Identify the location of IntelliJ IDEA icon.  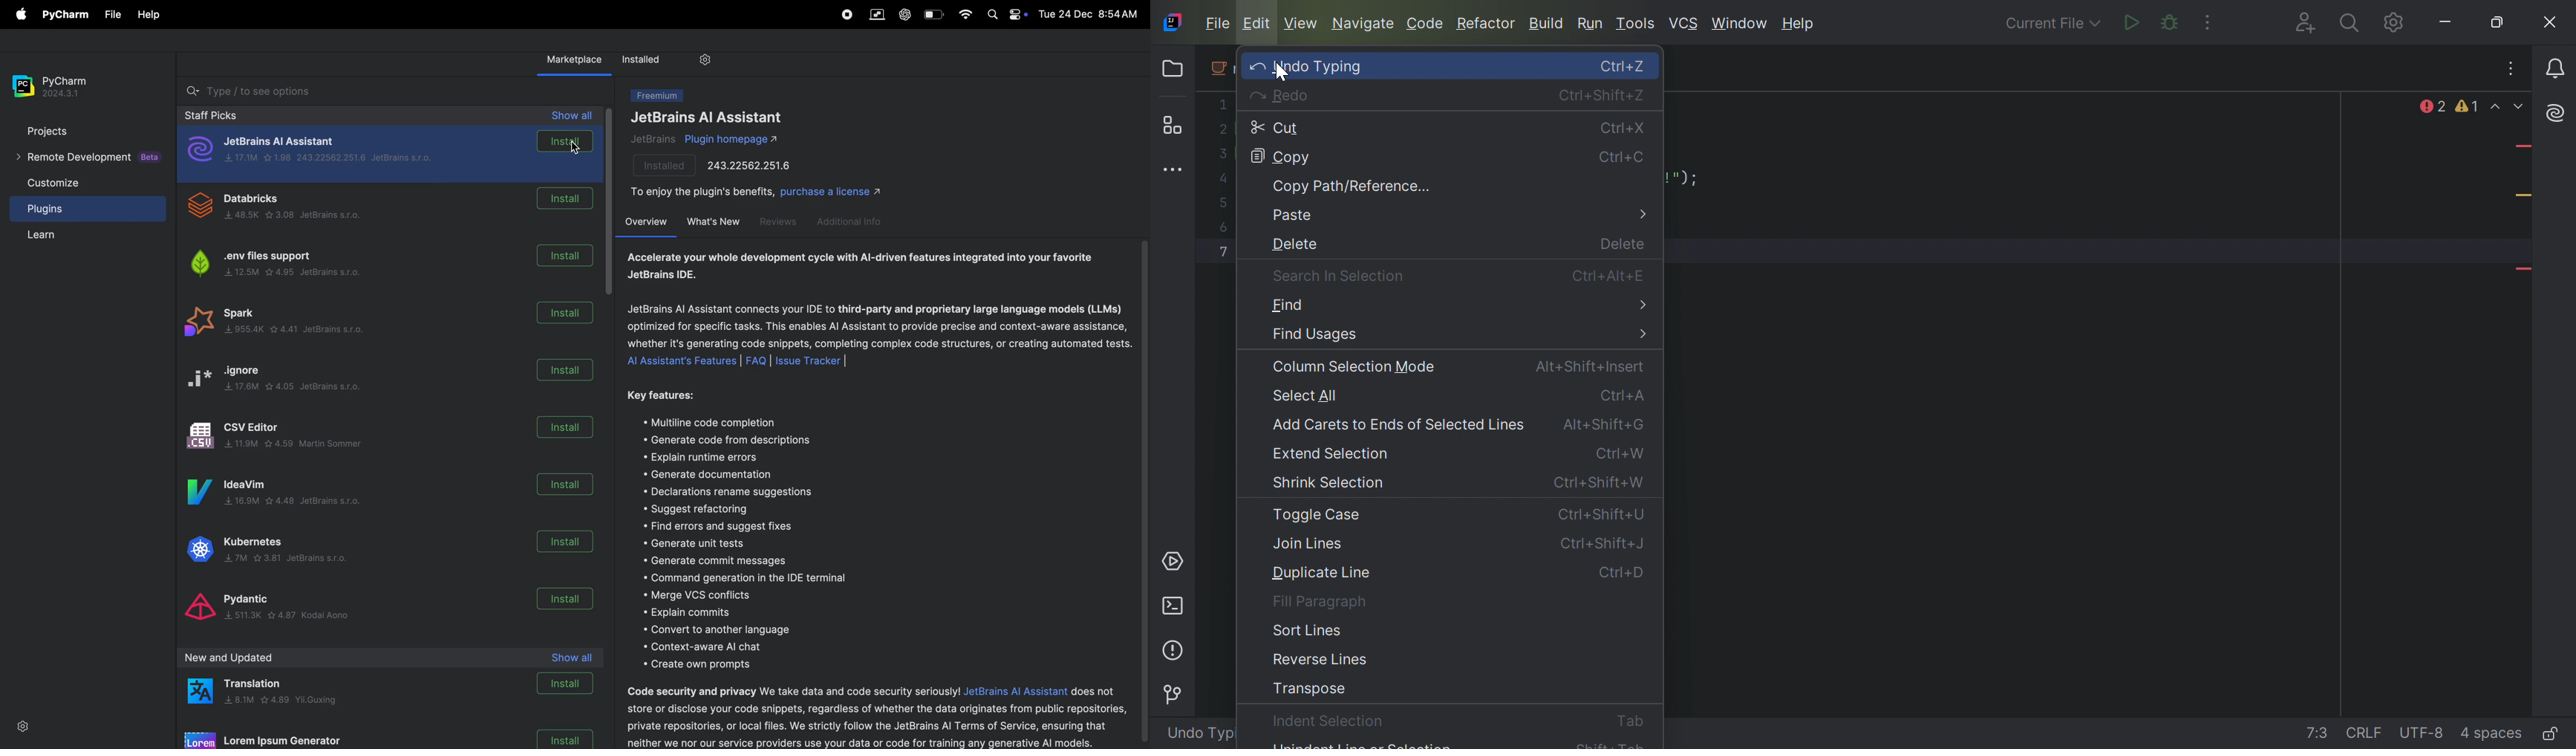
(1173, 22).